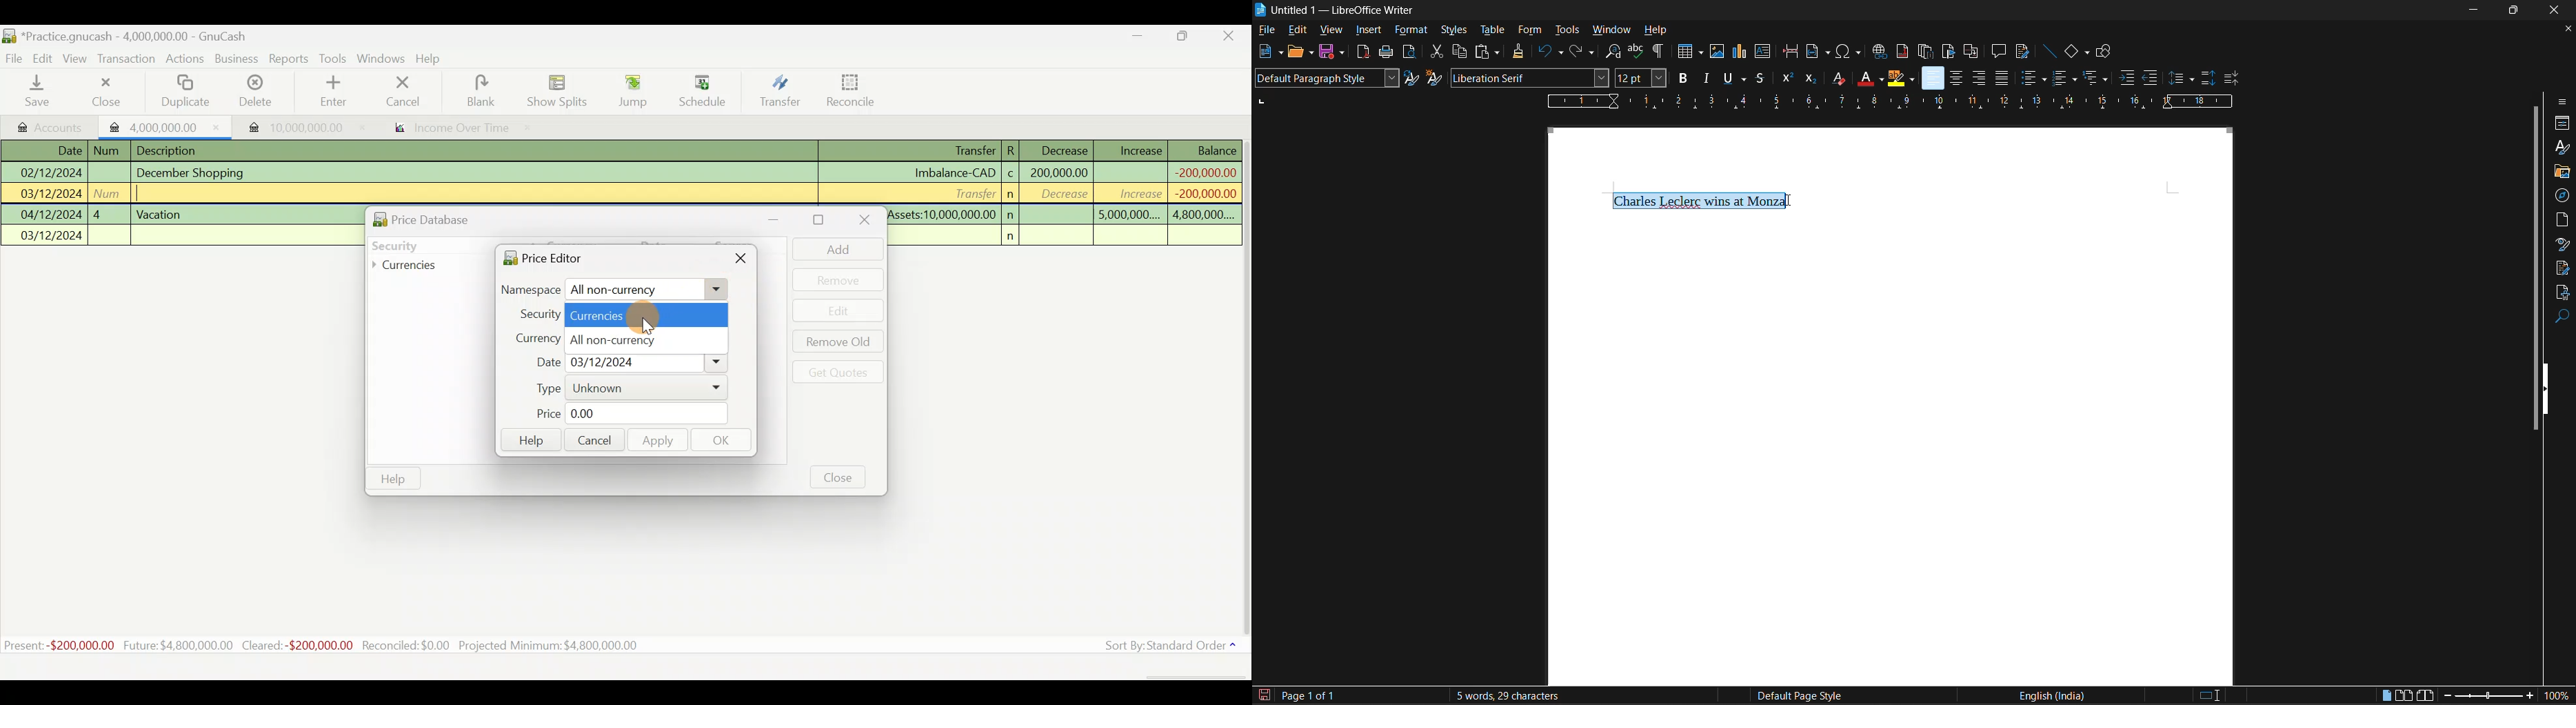  I want to click on text language, so click(2050, 695).